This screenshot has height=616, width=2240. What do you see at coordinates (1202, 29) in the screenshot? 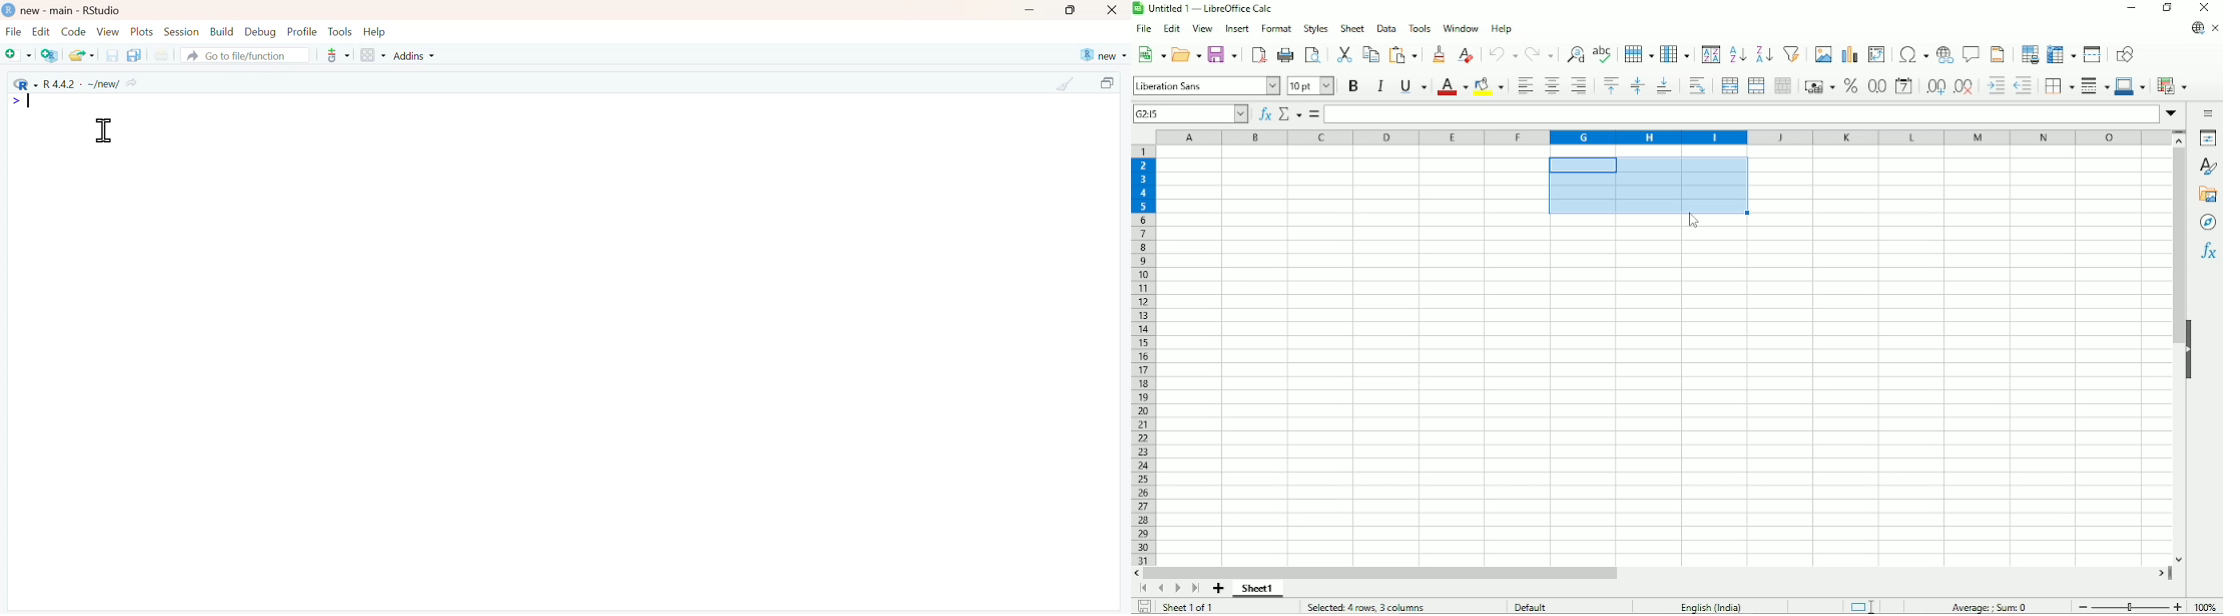
I see `View` at bounding box center [1202, 29].